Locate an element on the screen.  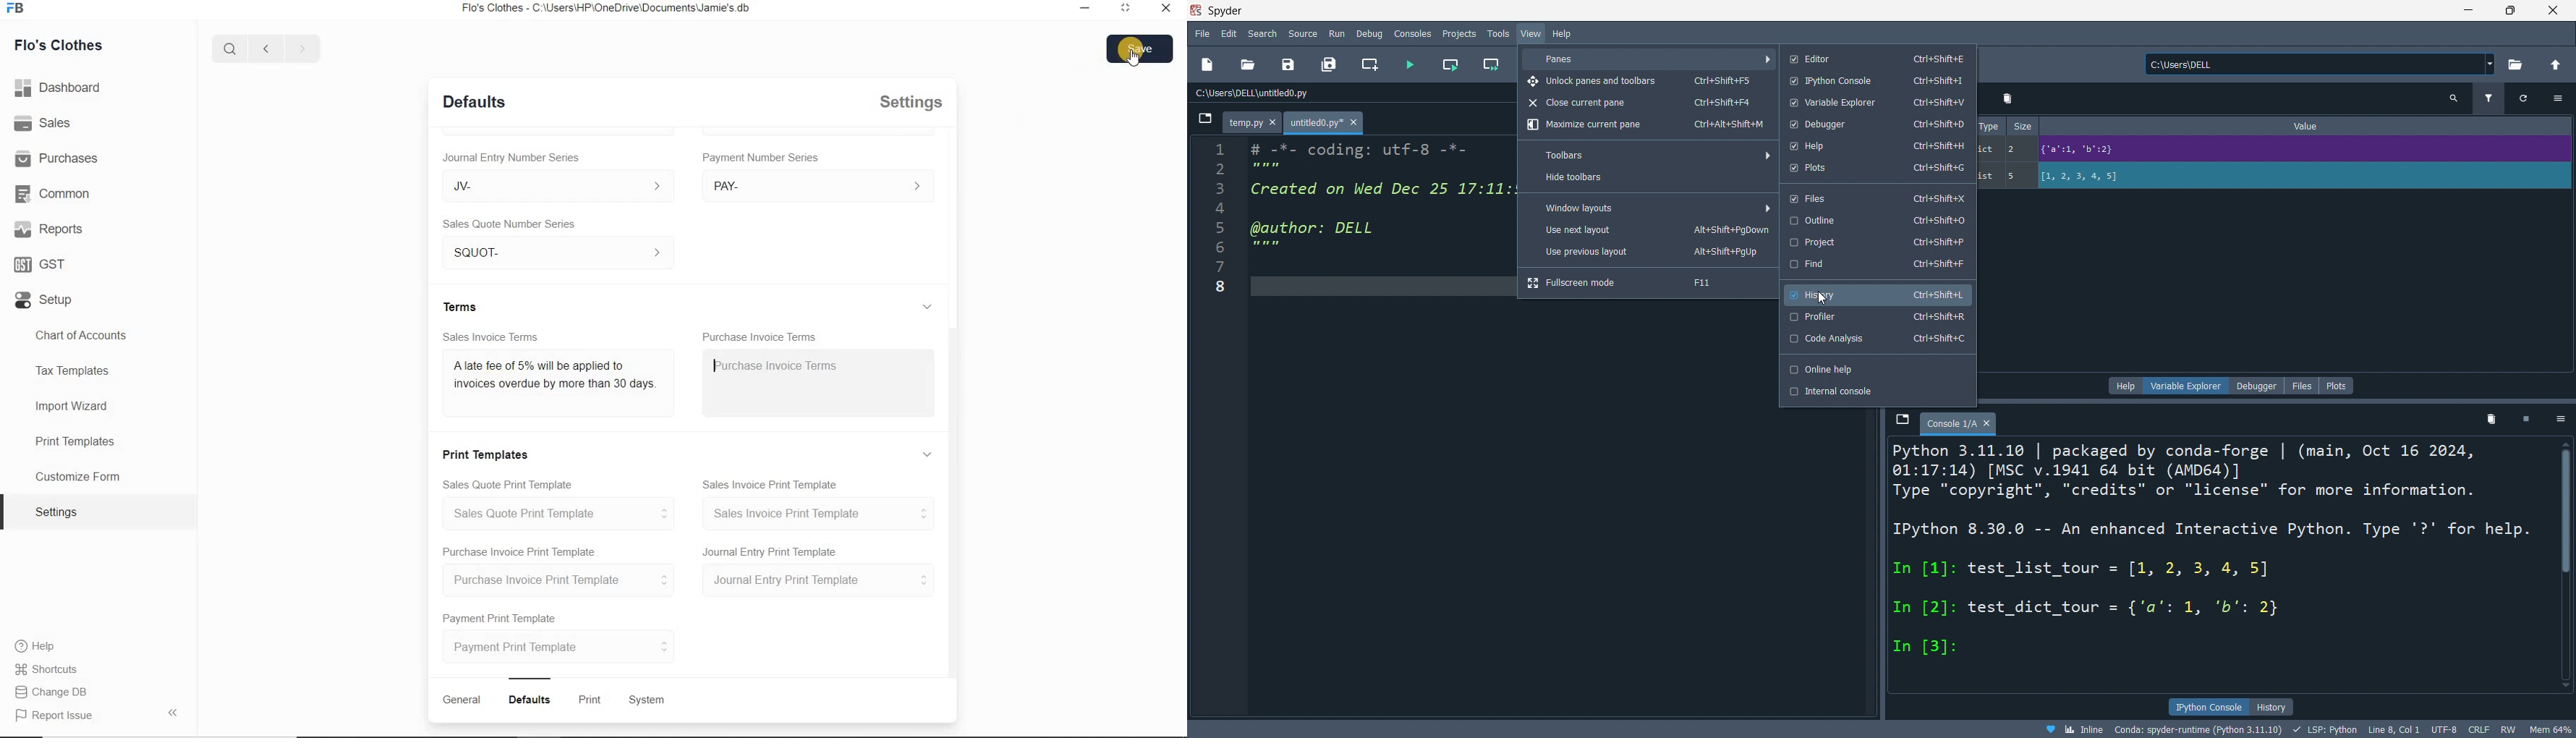
Help is located at coordinates (40, 648).